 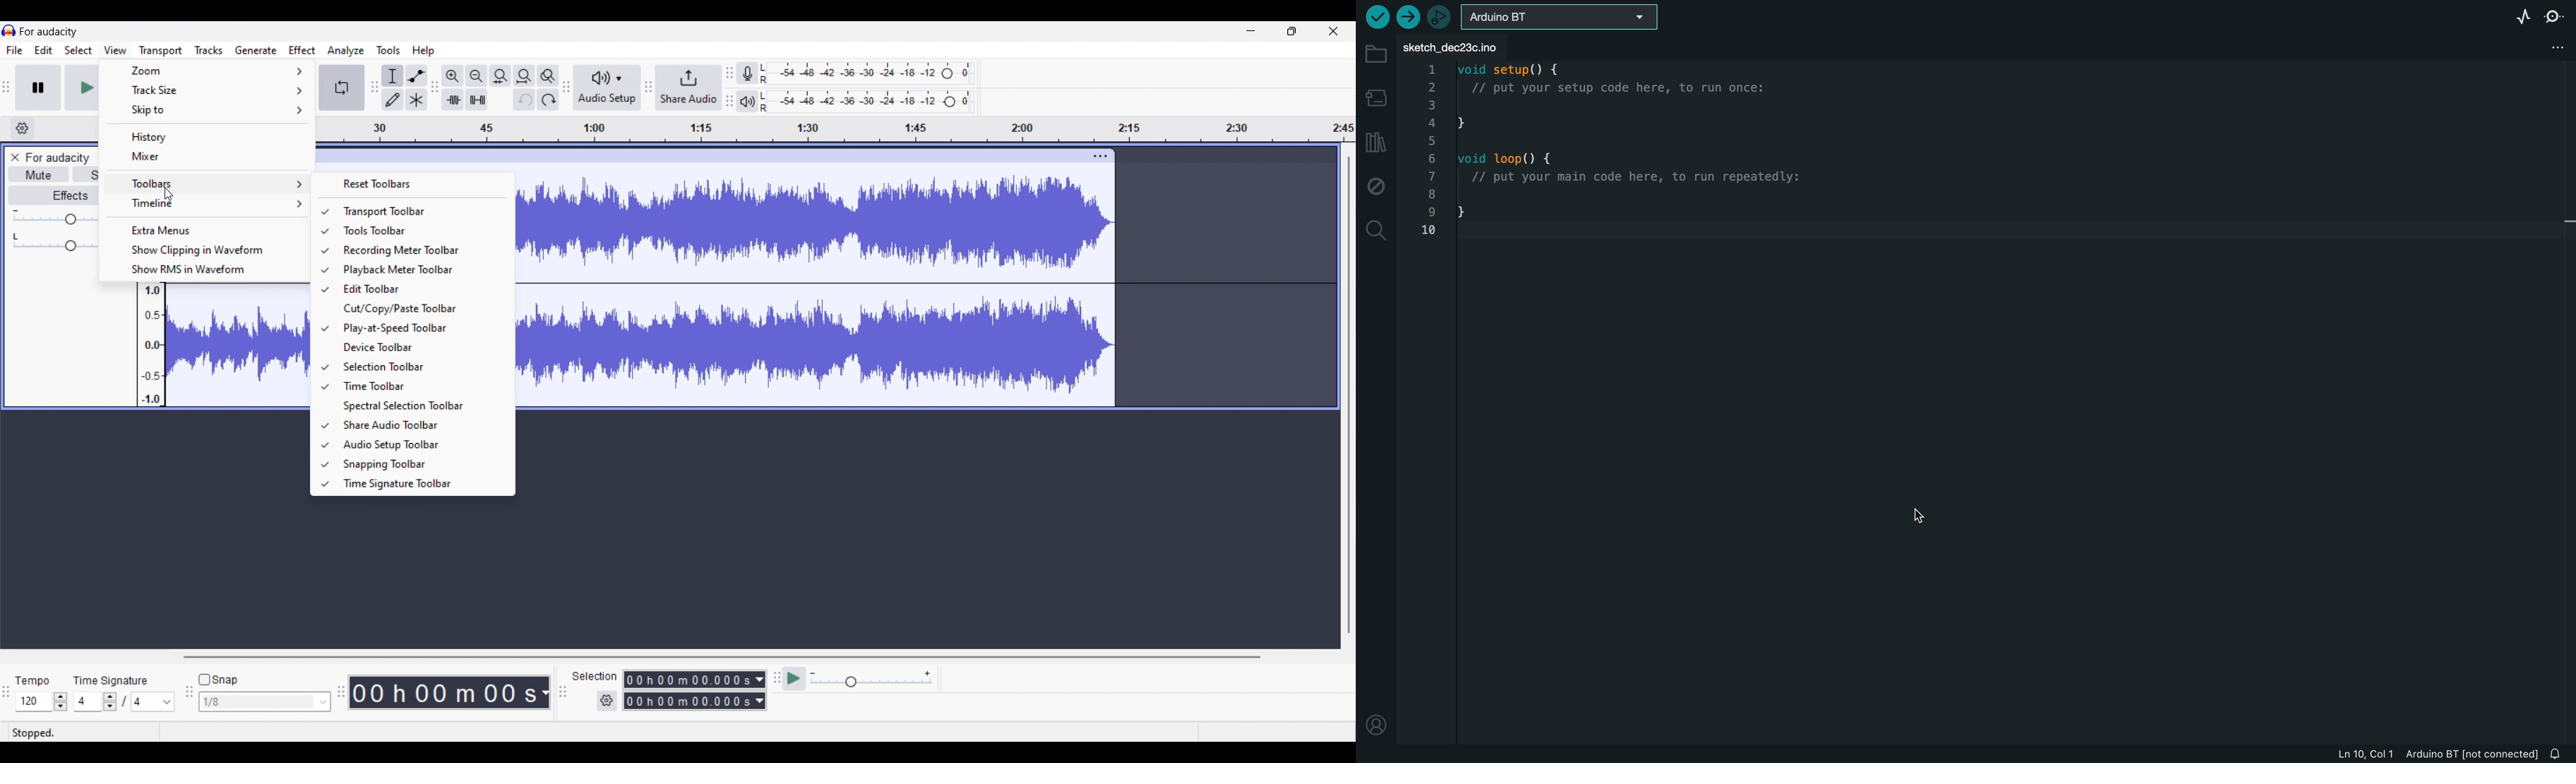 What do you see at coordinates (420, 230) in the screenshot?
I see `Tools toolbar` at bounding box center [420, 230].